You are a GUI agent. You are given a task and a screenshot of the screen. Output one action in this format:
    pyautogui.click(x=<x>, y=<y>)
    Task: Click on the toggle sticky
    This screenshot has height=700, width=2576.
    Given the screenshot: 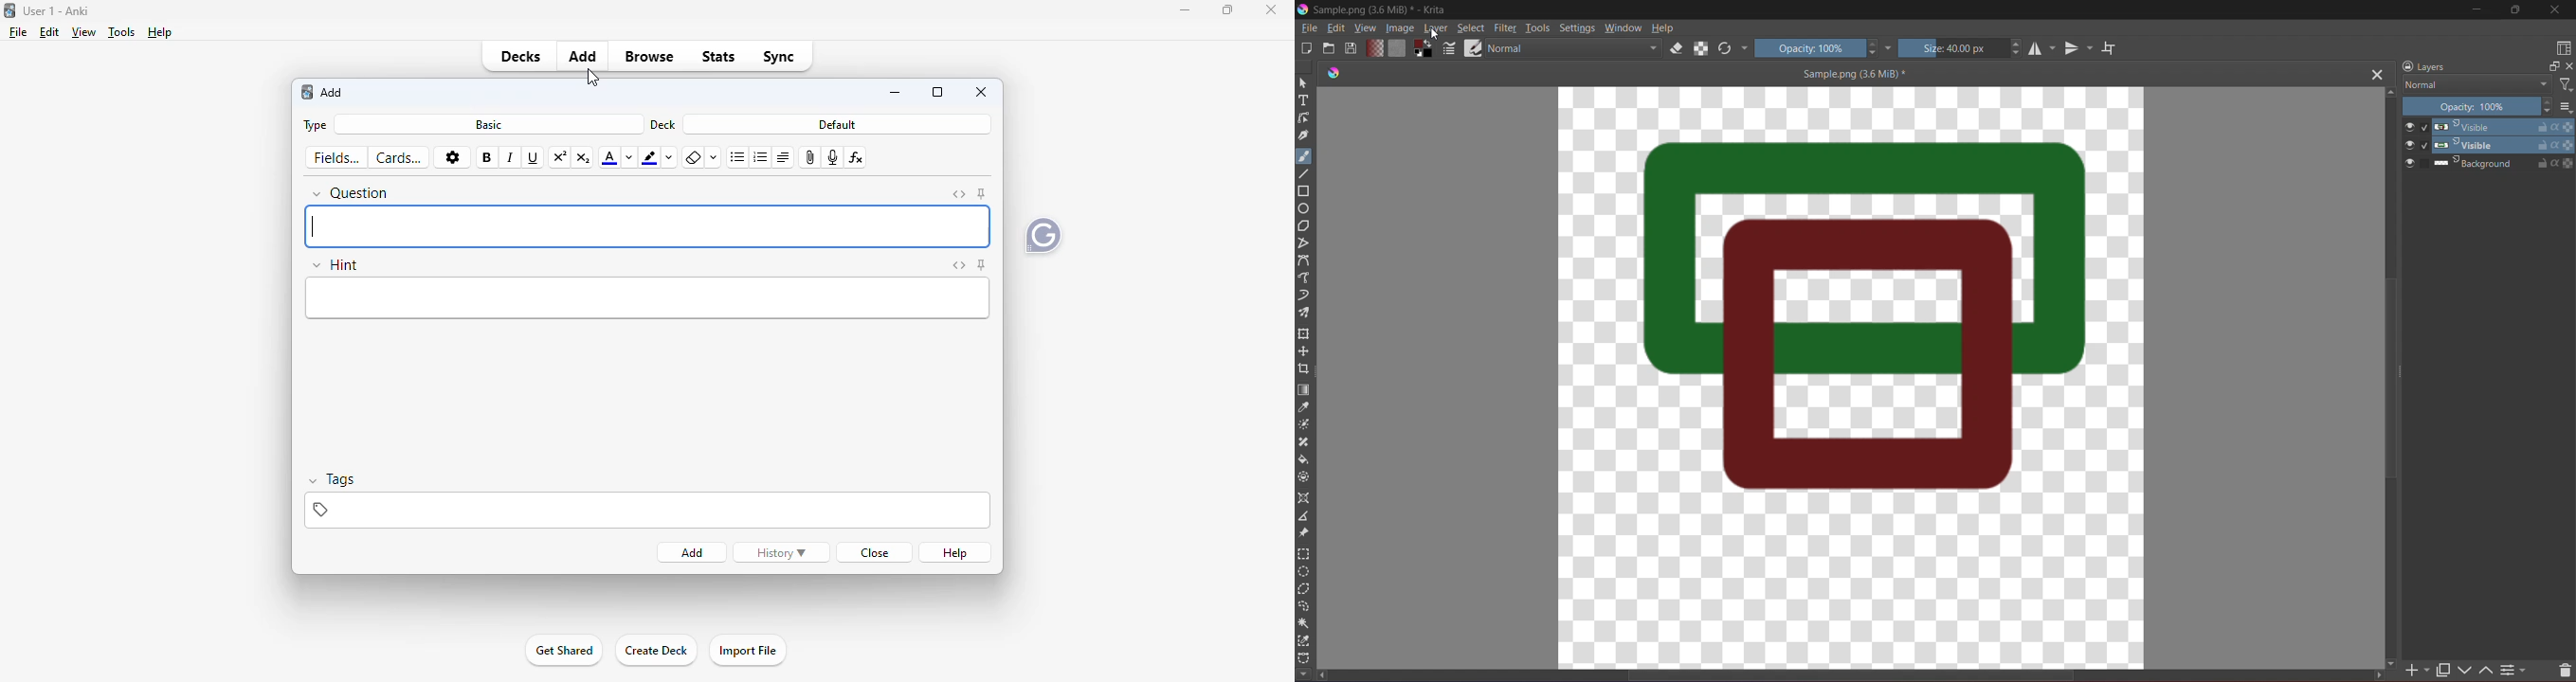 What is the action you would take?
    pyautogui.click(x=982, y=264)
    